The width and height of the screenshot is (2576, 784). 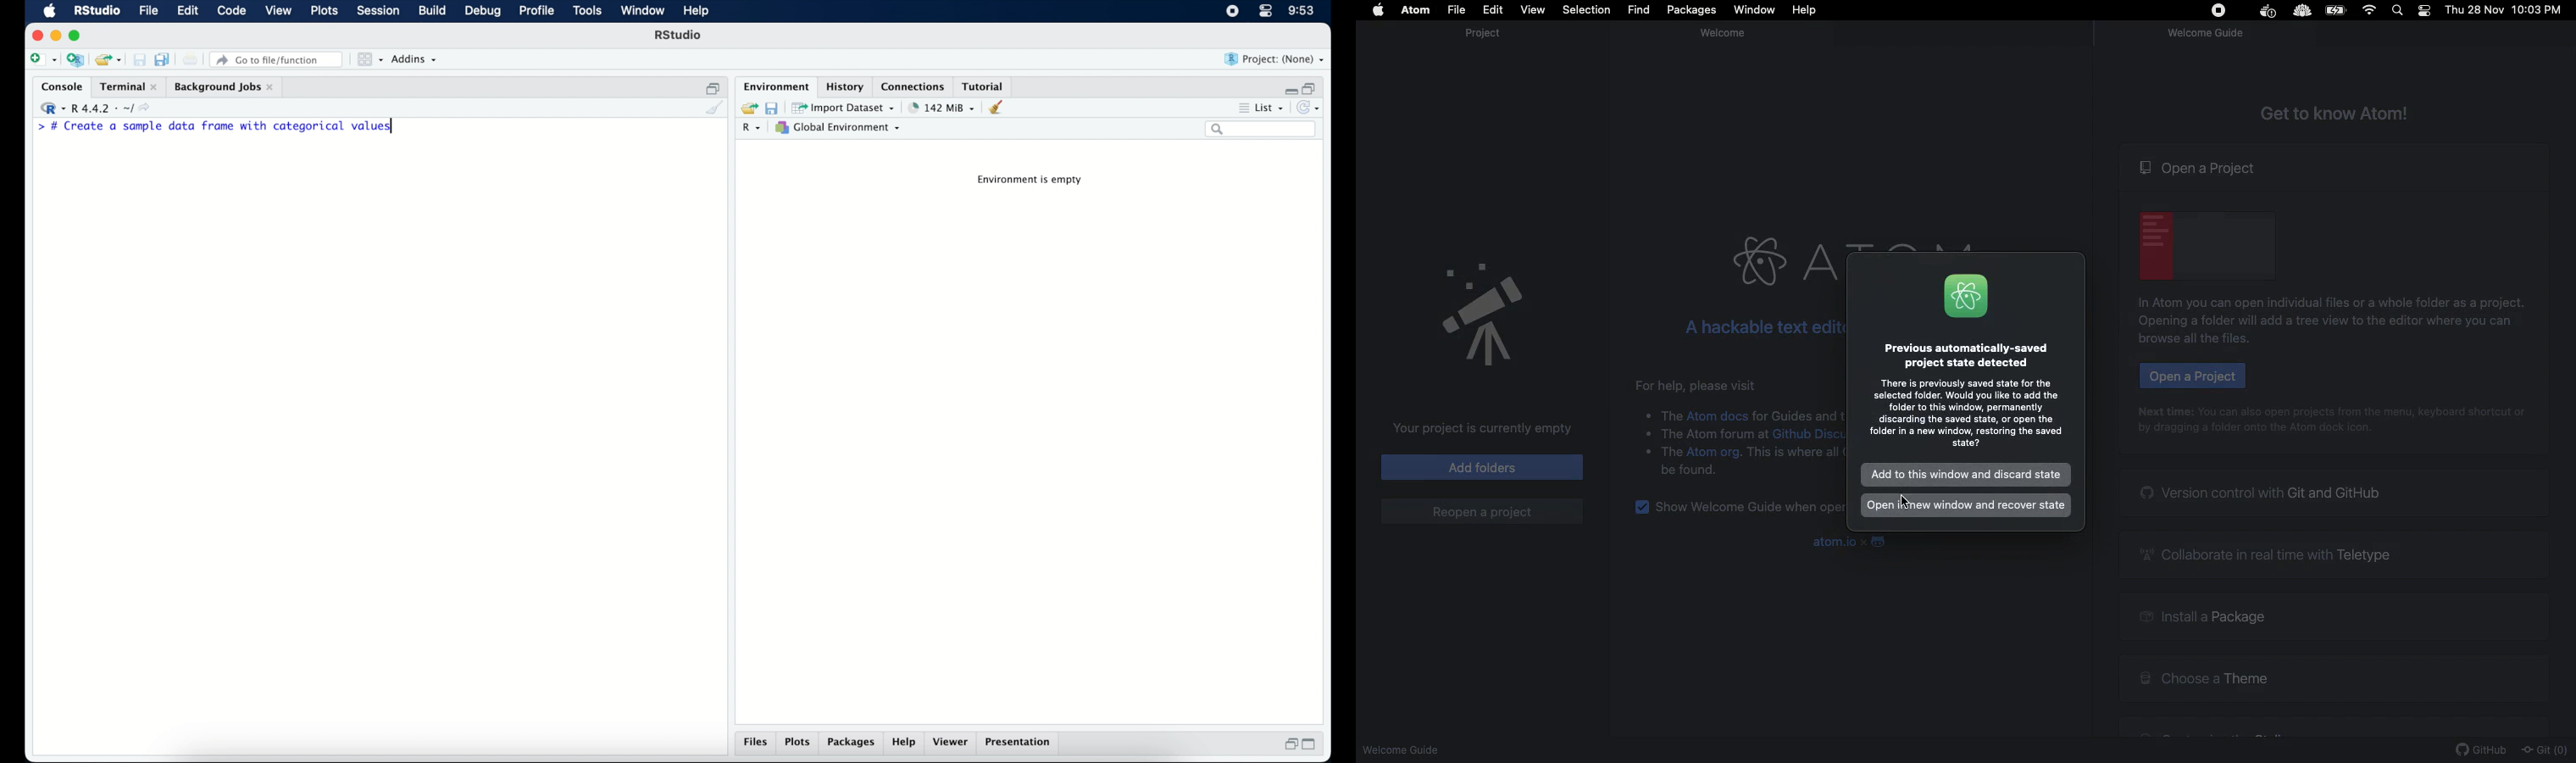 I want to click on project (none), so click(x=1275, y=59).